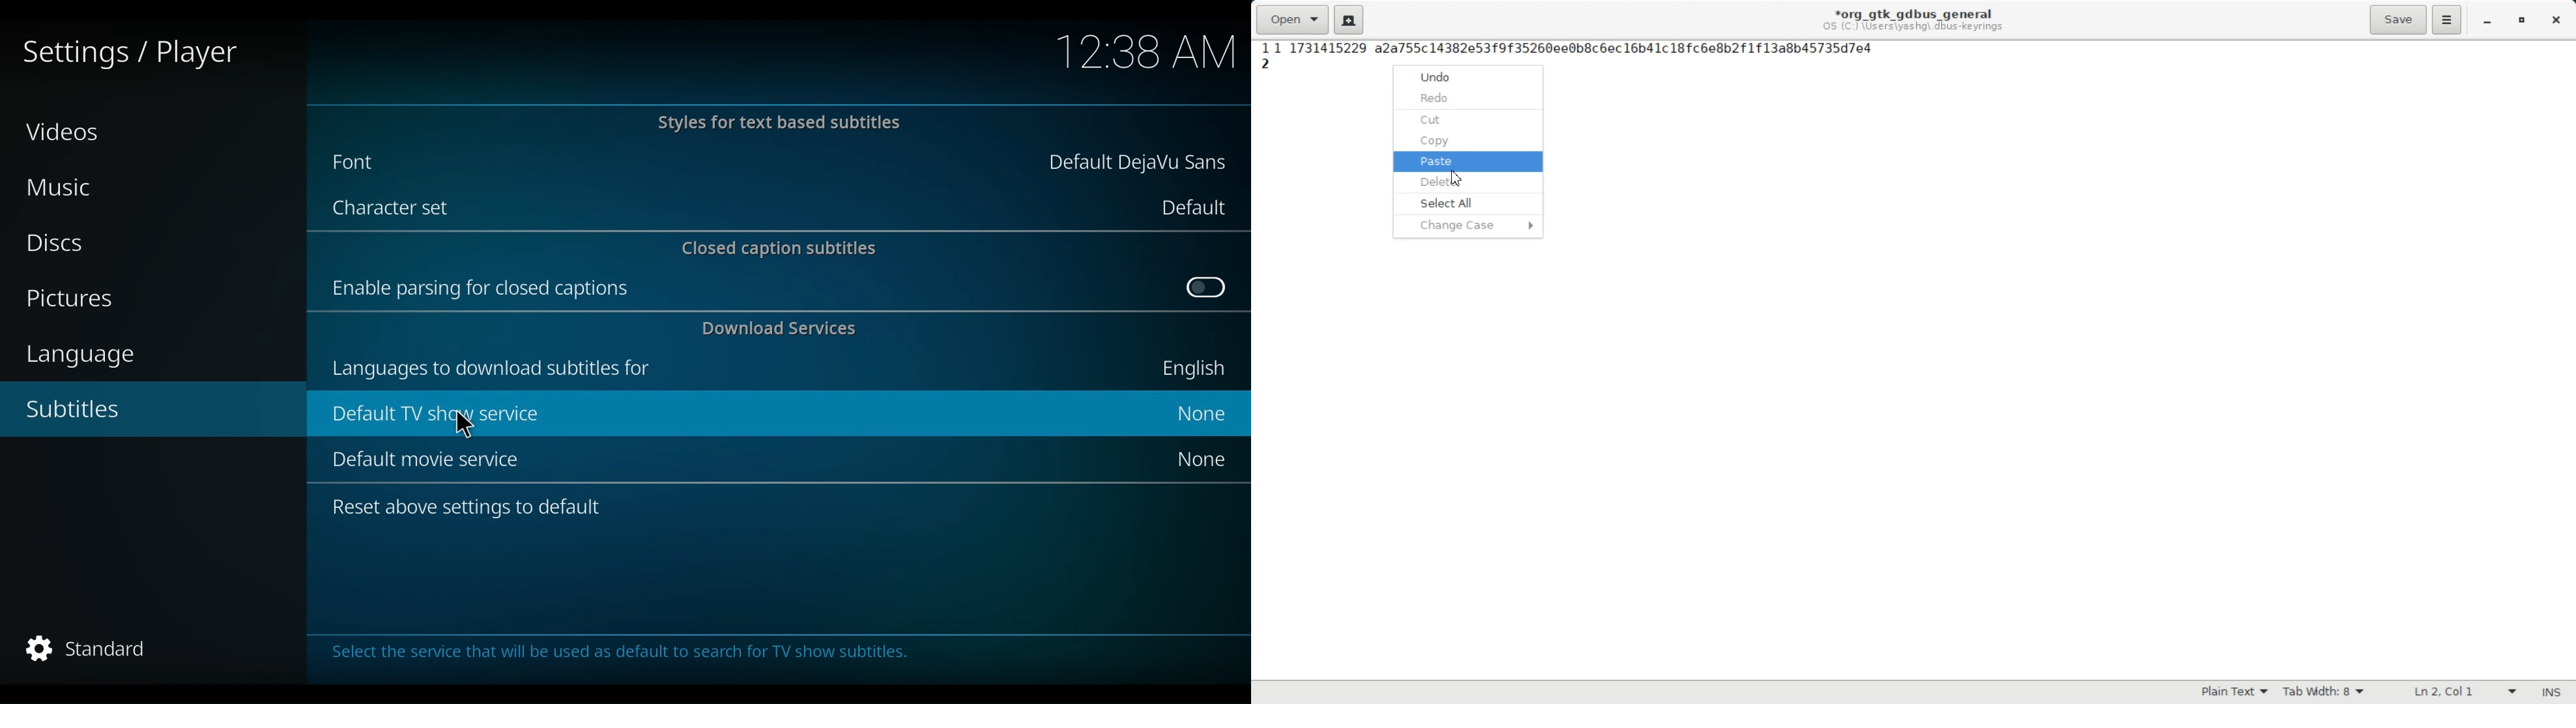 The image size is (2576, 728). I want to click on Videos, so click(65, 131).